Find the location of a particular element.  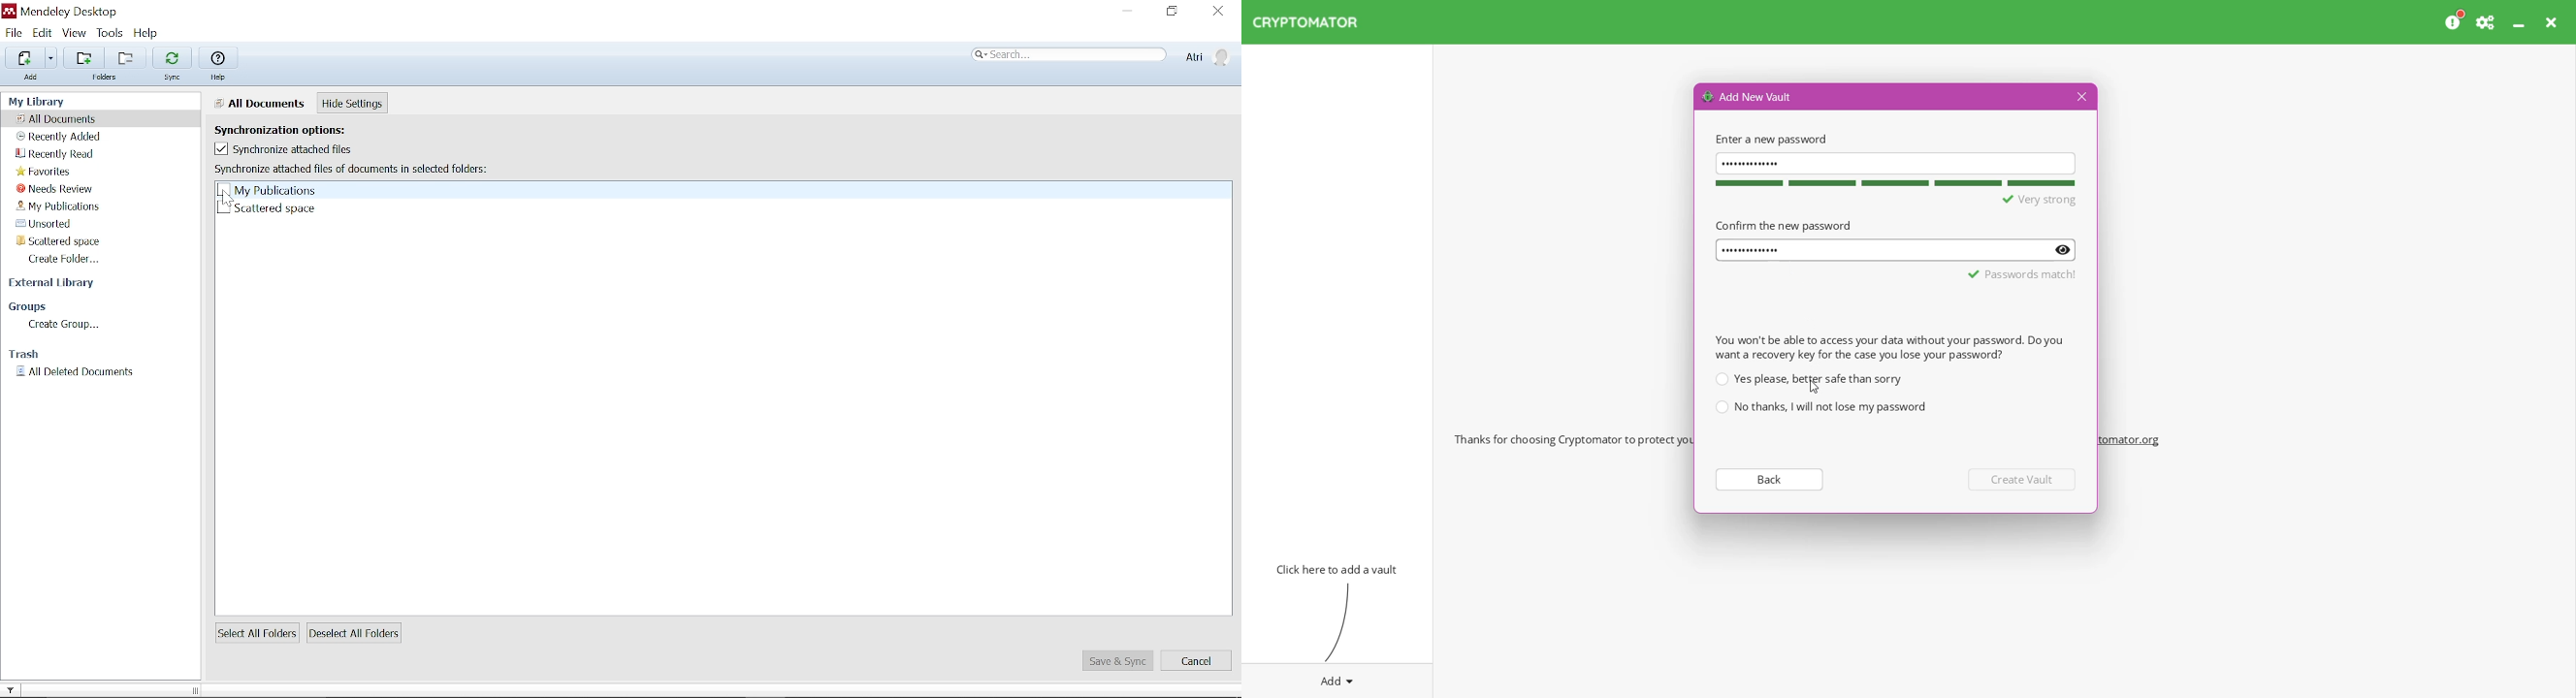

sync is located at coordinates (175, 79).